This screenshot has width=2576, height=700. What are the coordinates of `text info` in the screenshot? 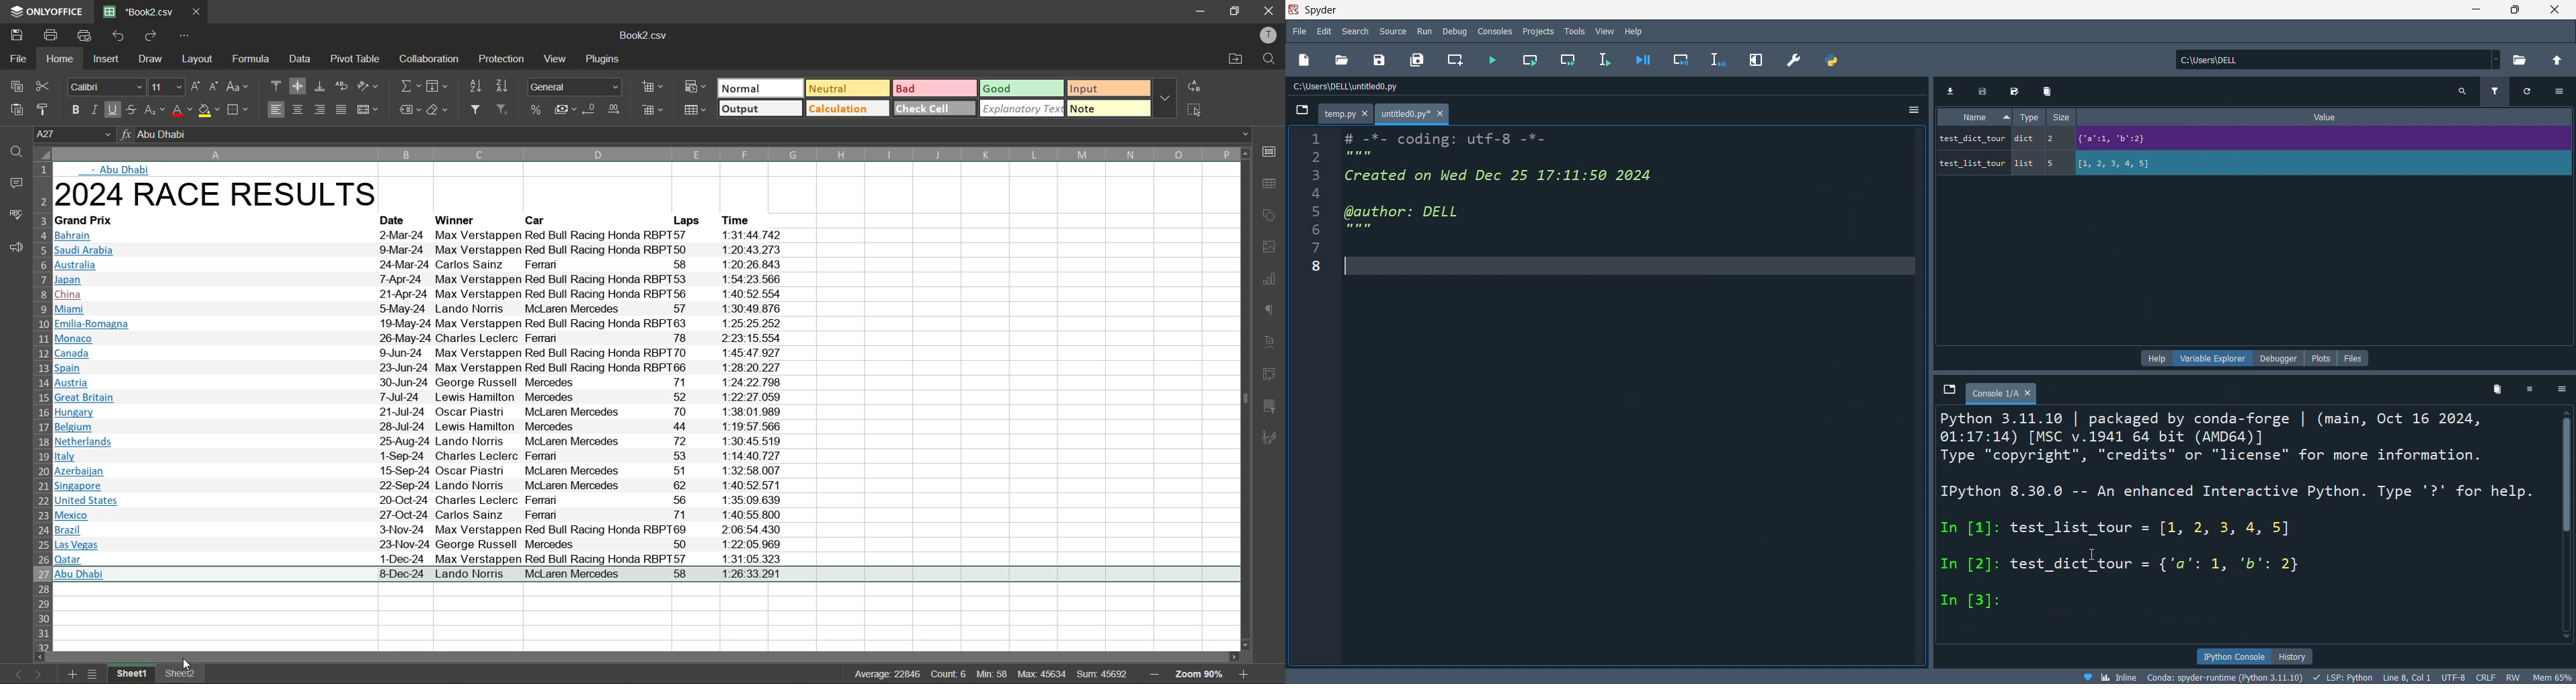 It's located at (459, 221).